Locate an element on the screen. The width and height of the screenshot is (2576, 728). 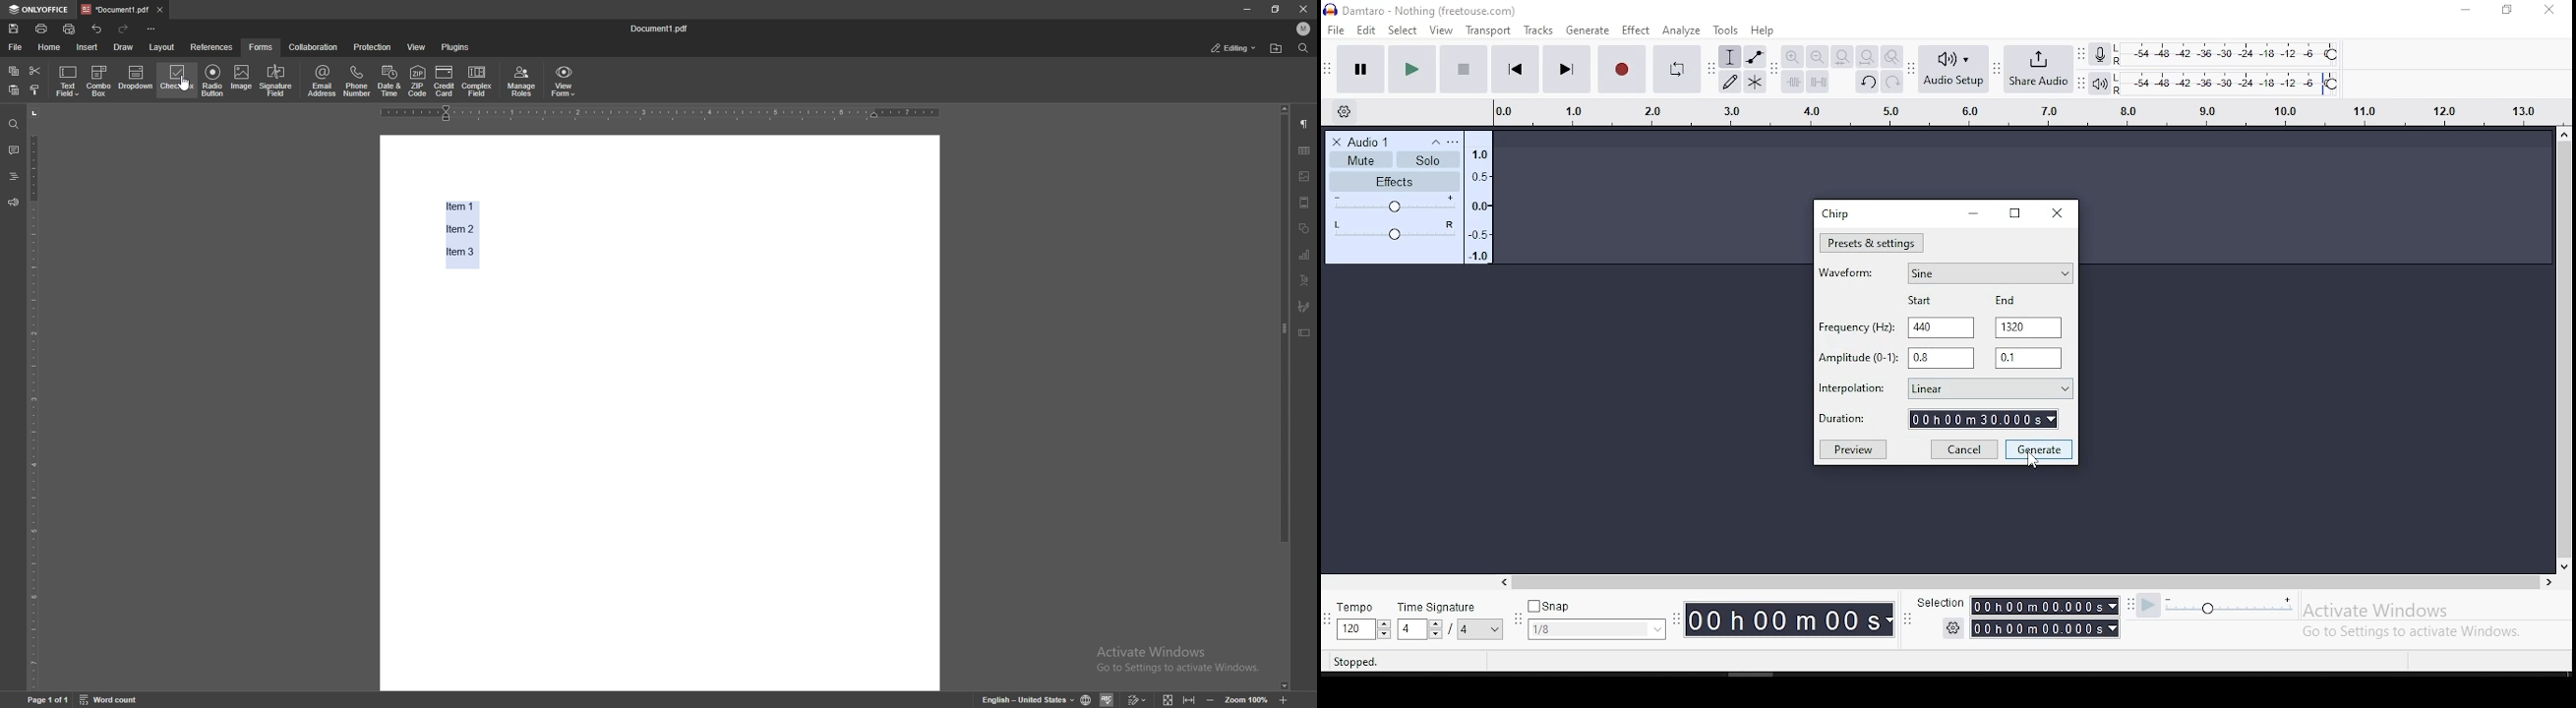
collapse is located at coordinates (1436, 143).